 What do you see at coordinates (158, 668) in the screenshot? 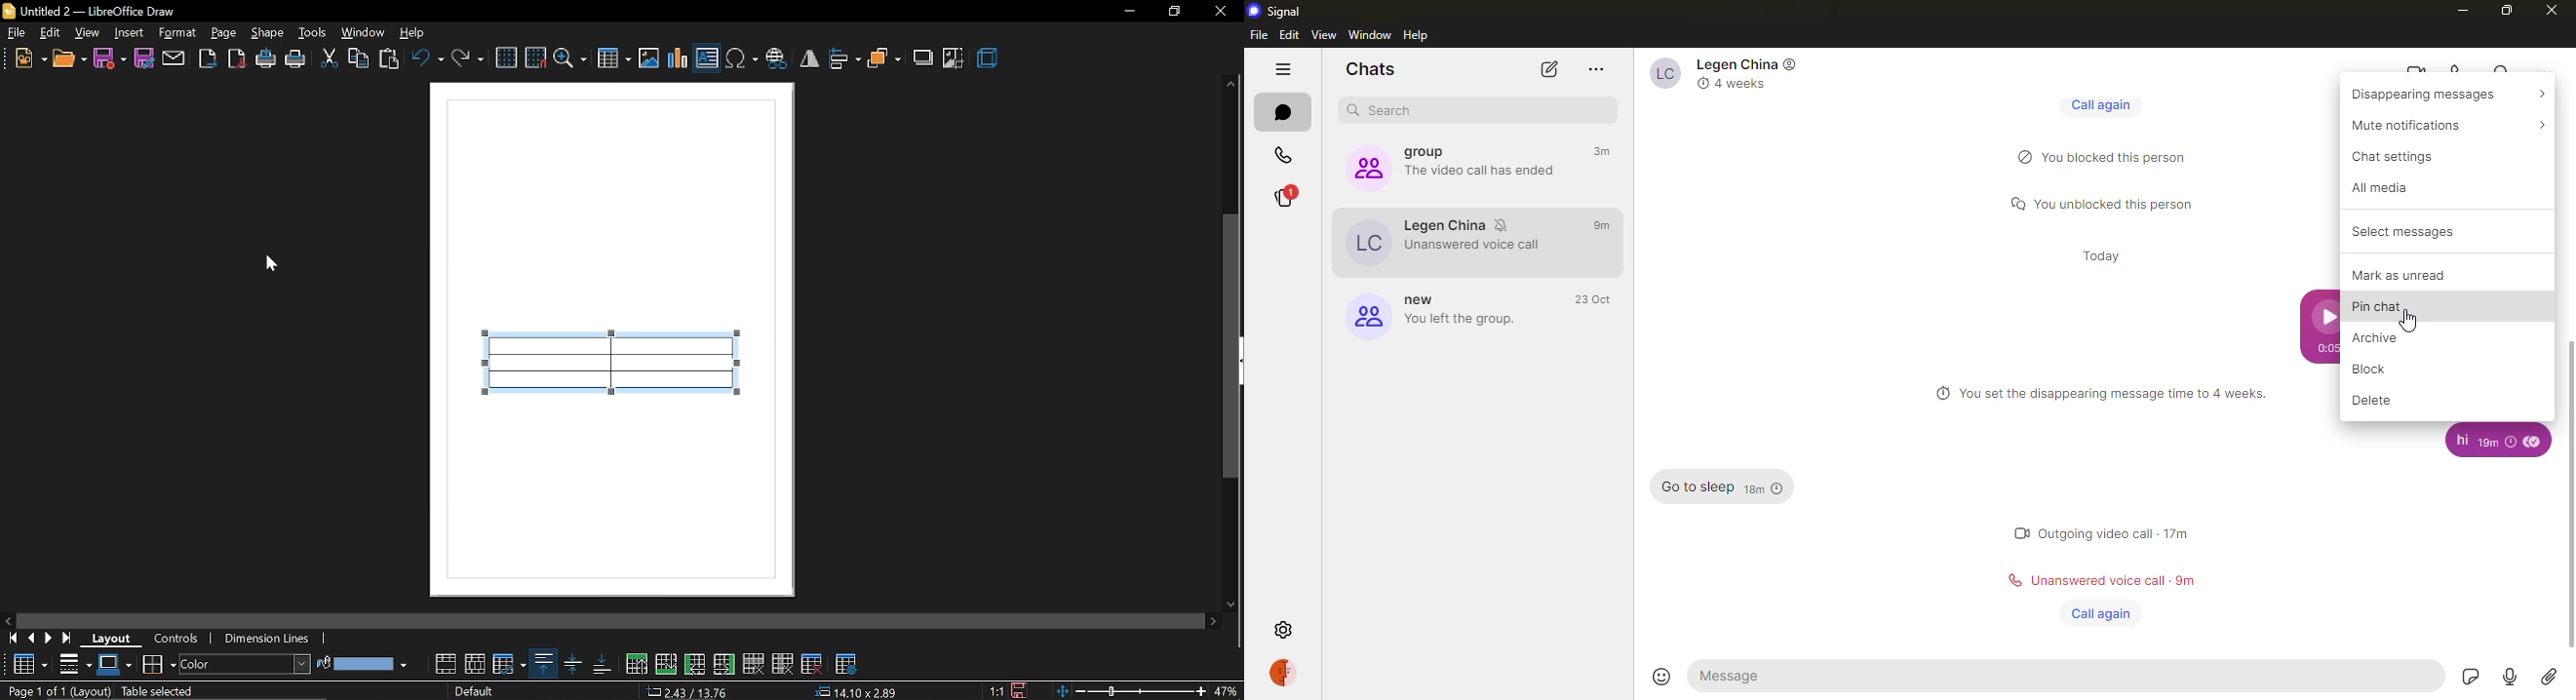
I see `borders` at bounding box center [158, 668].